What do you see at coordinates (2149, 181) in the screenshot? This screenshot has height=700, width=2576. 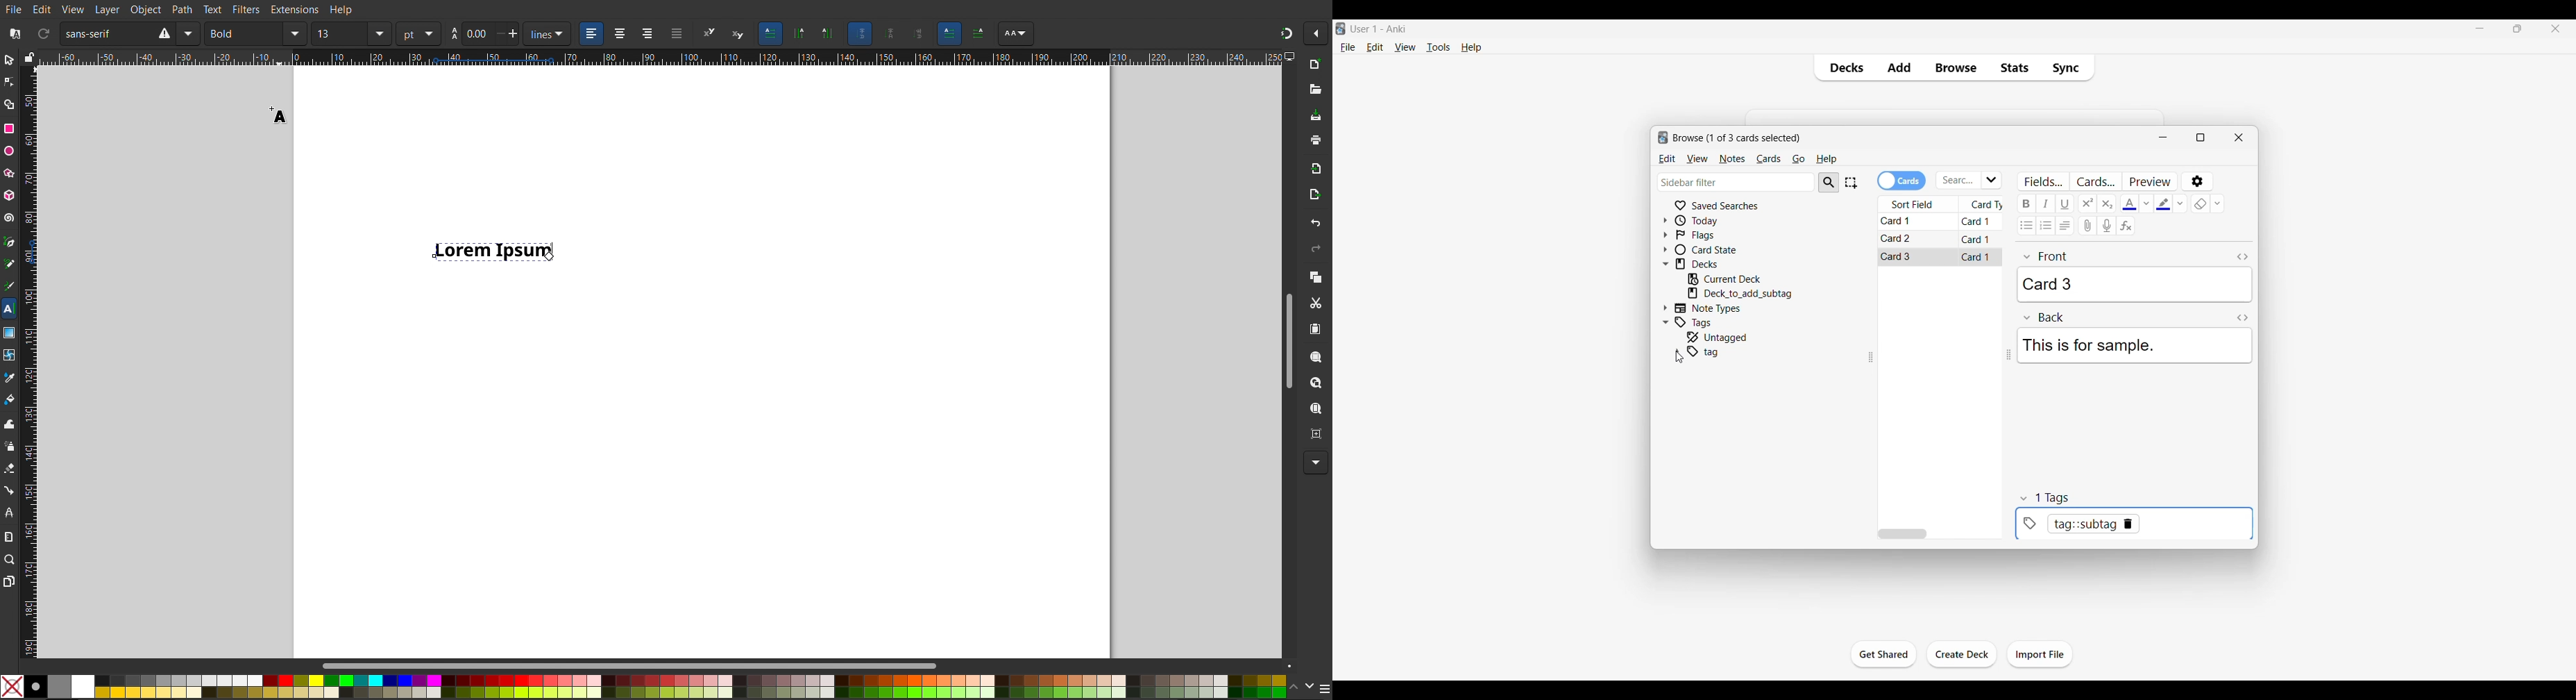 I see `Preview selected card` at bounding box center [2149, 181].